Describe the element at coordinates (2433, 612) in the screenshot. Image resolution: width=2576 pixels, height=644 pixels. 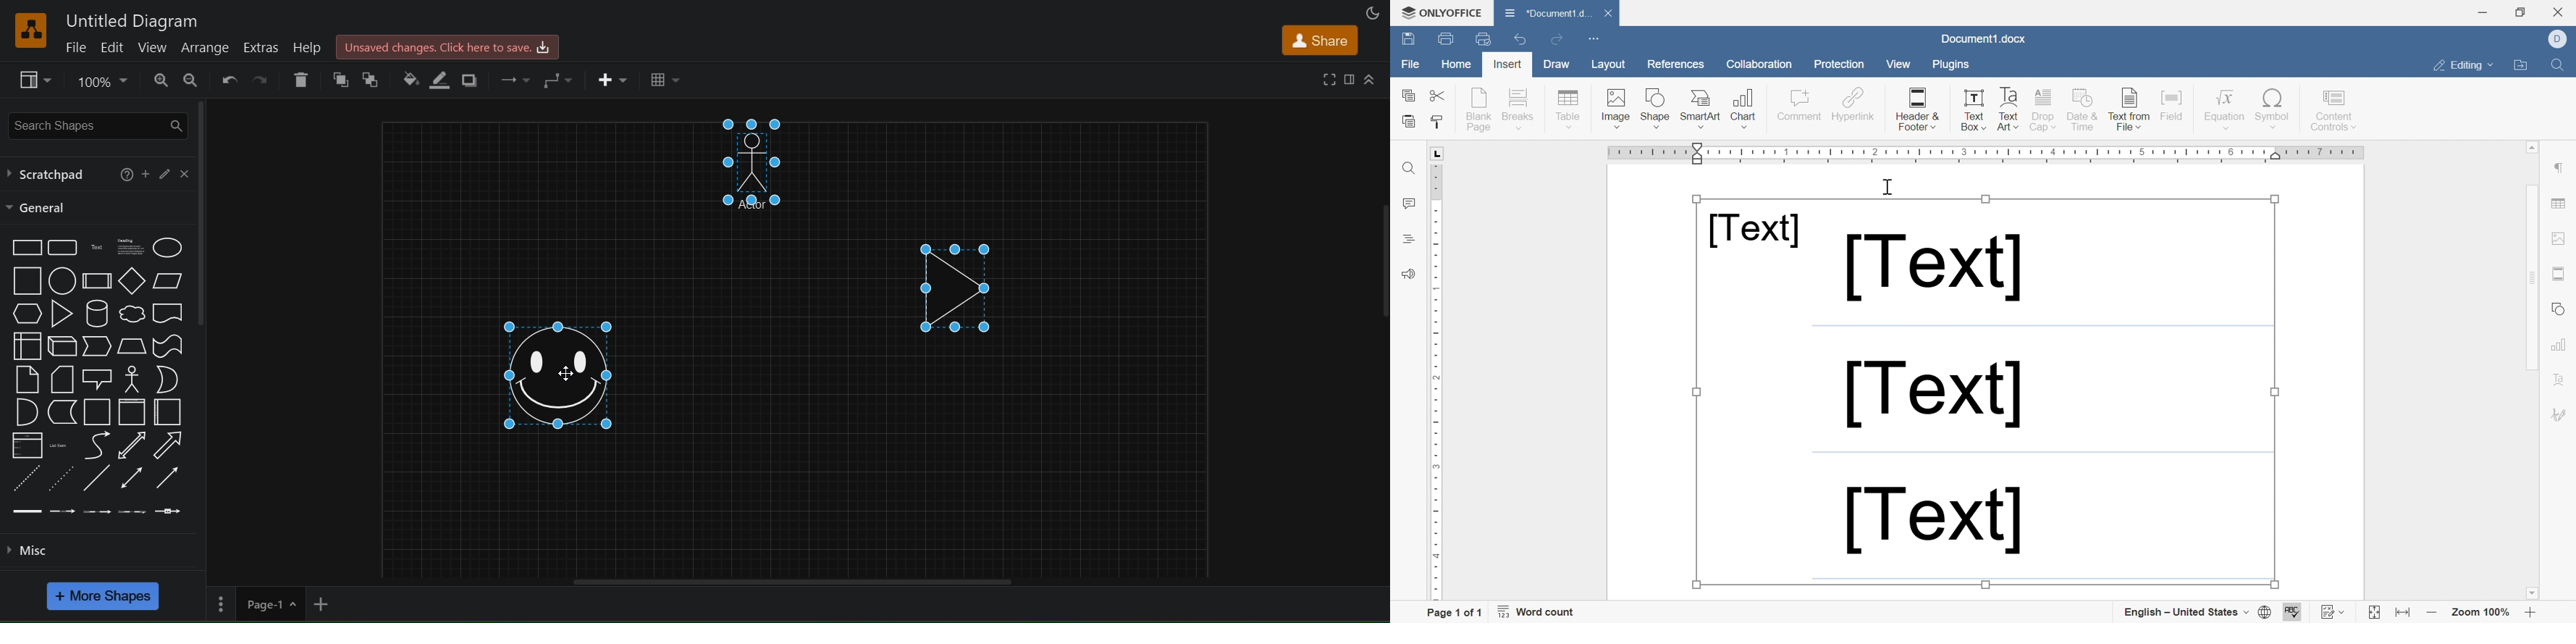
I see `Zoom out` at that location.